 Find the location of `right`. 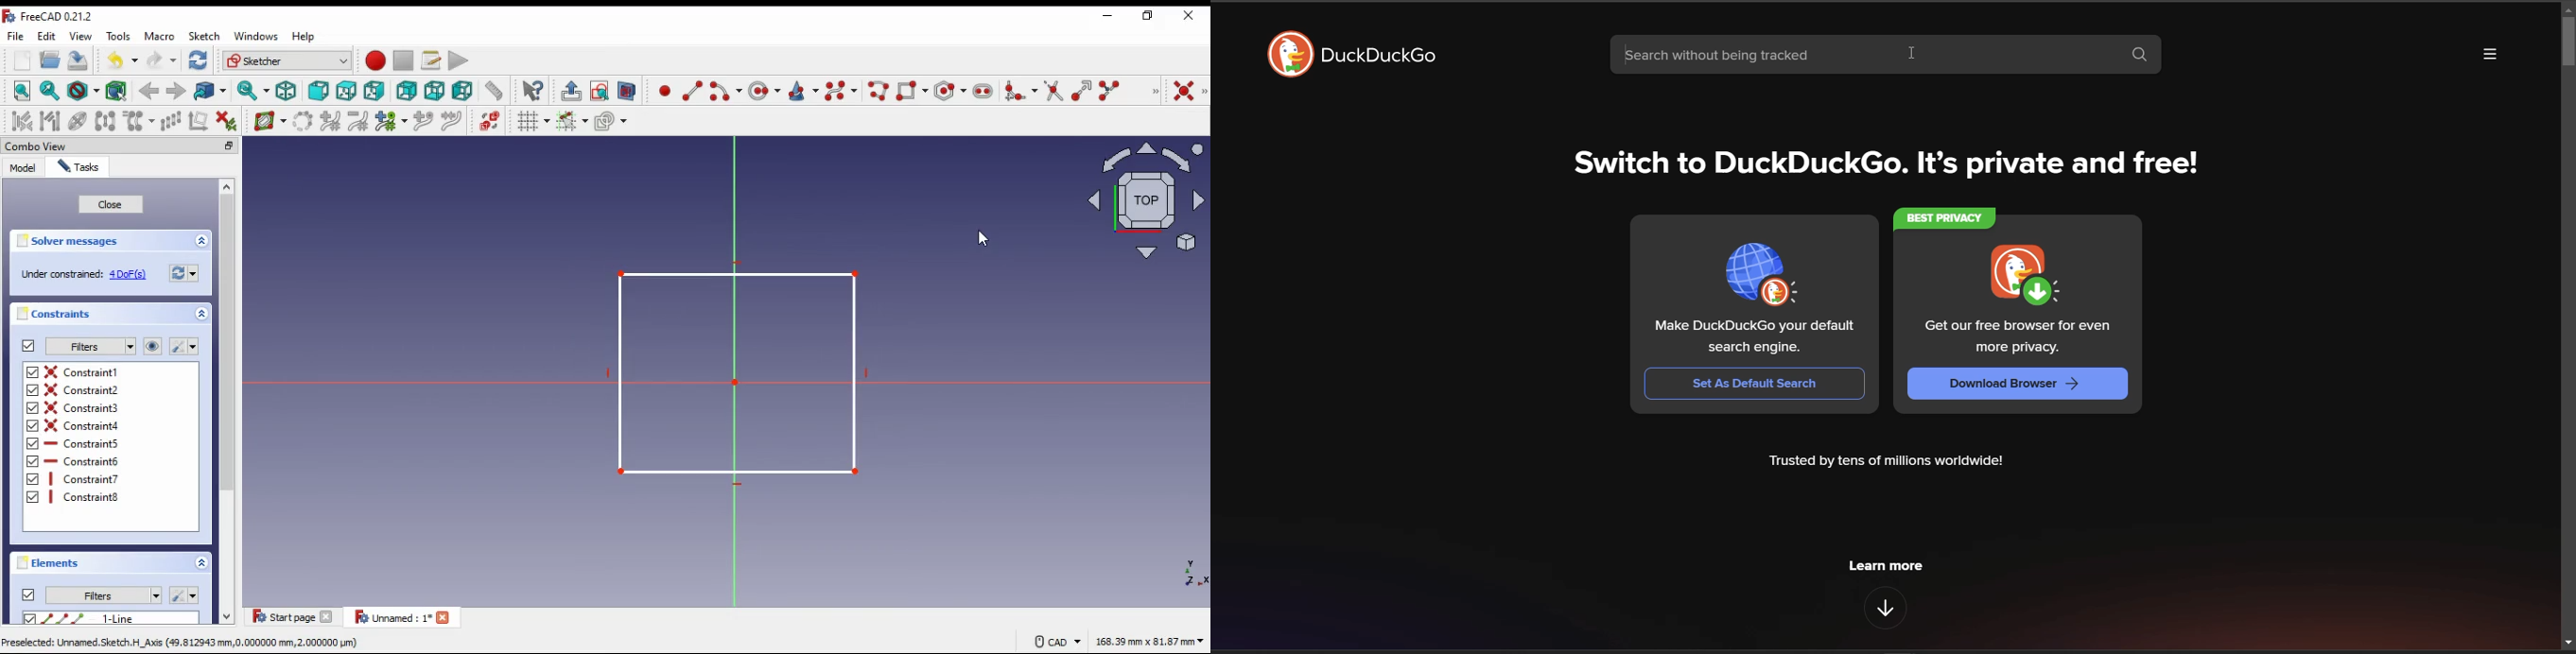

right is located at coordinates (374, 91).